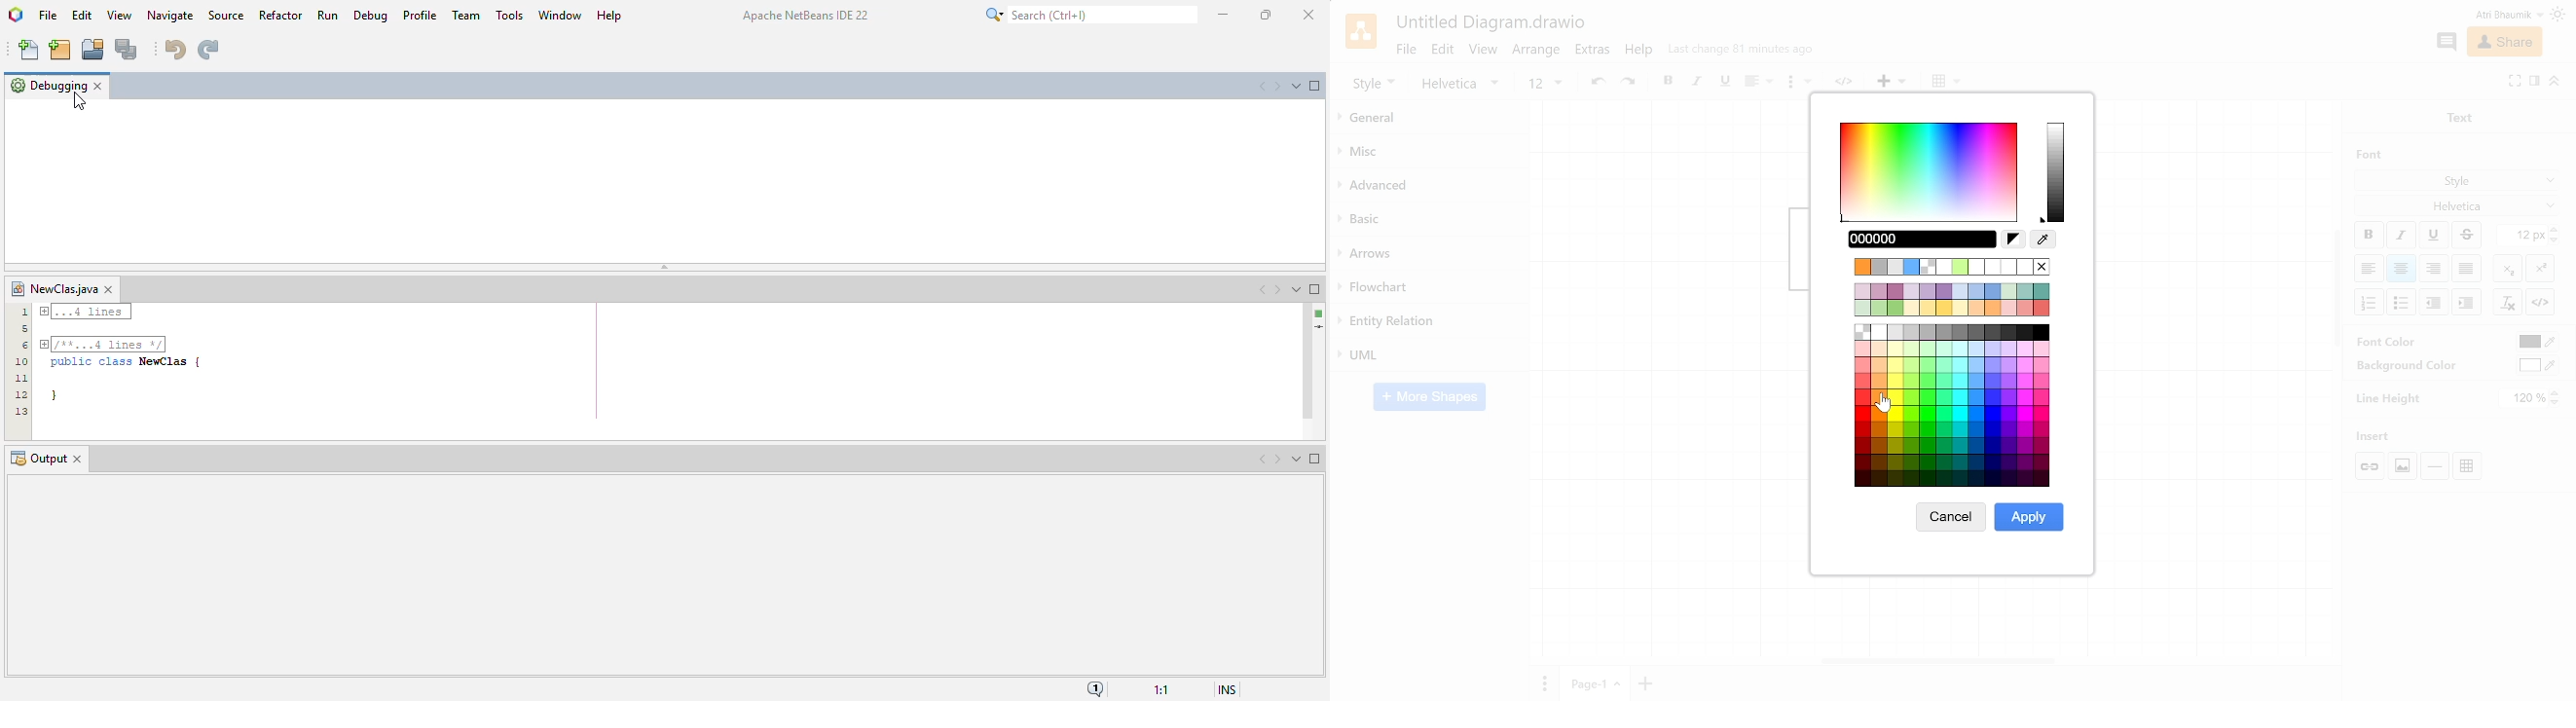  Describe the element at coordinates (2558, 404) in the screenshot. I see `Decrease line height` at that location.